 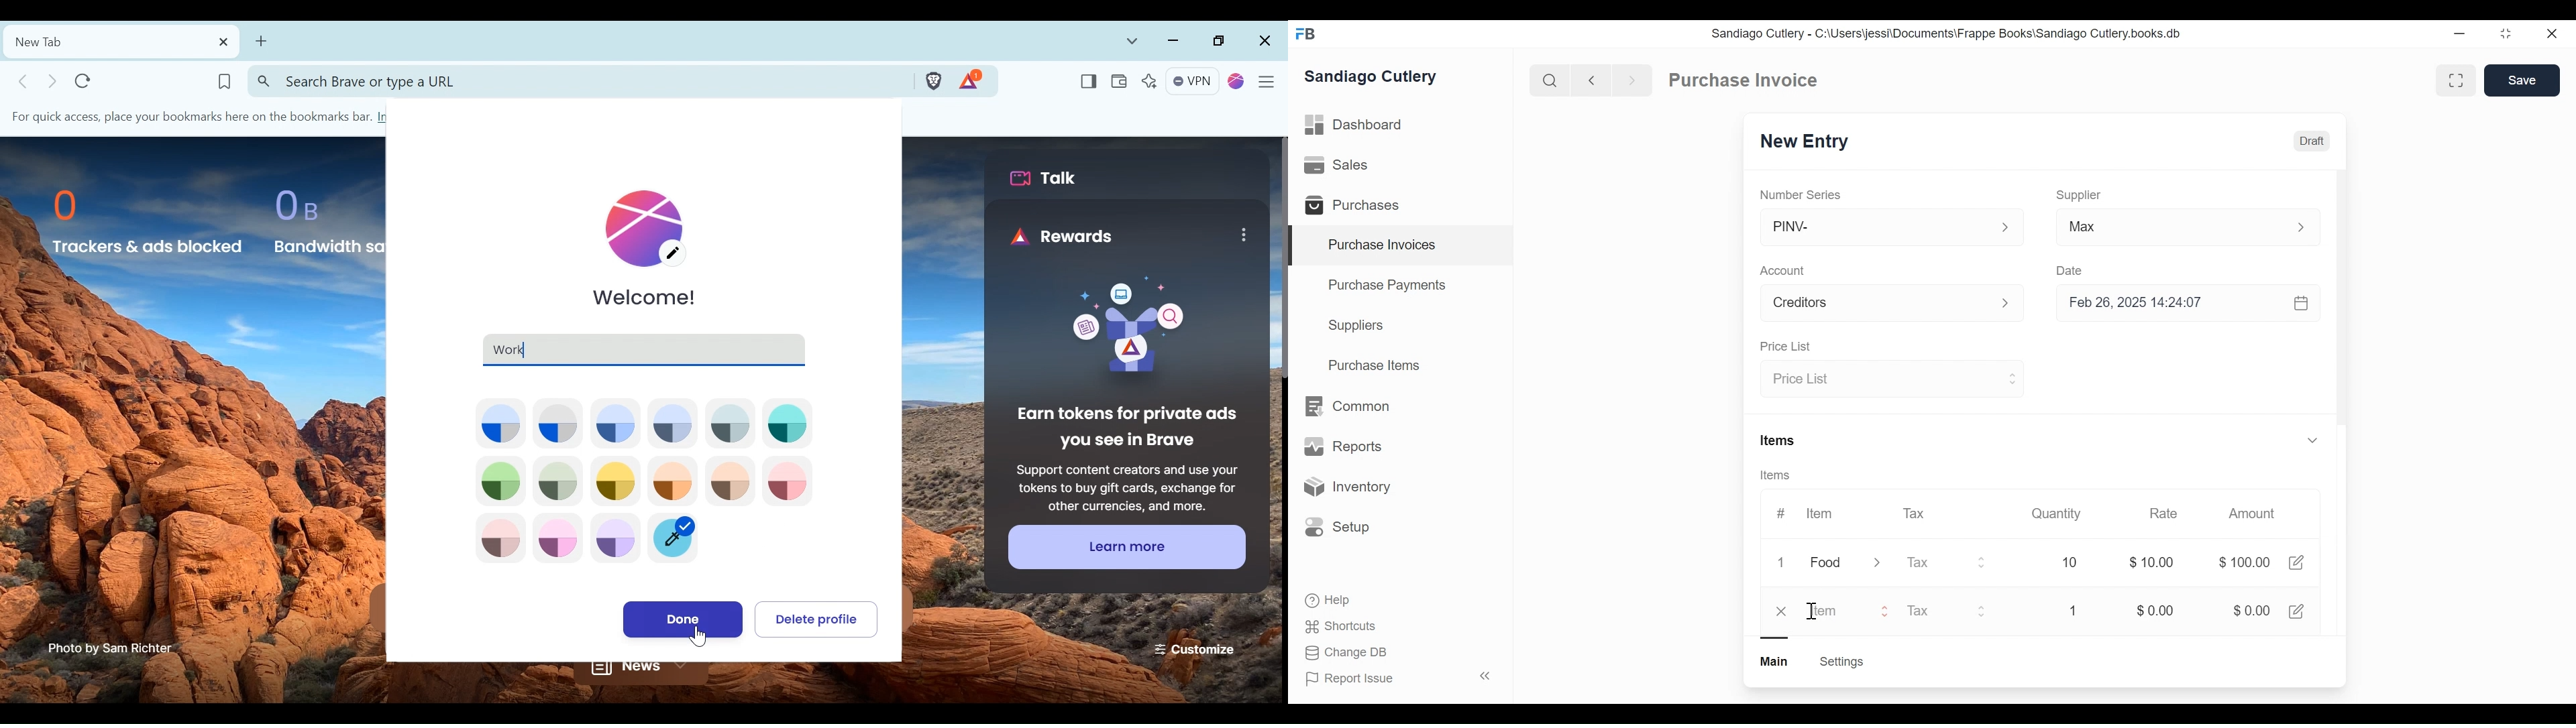 I want to click on Suppliers, so click(x=1356, y=326).